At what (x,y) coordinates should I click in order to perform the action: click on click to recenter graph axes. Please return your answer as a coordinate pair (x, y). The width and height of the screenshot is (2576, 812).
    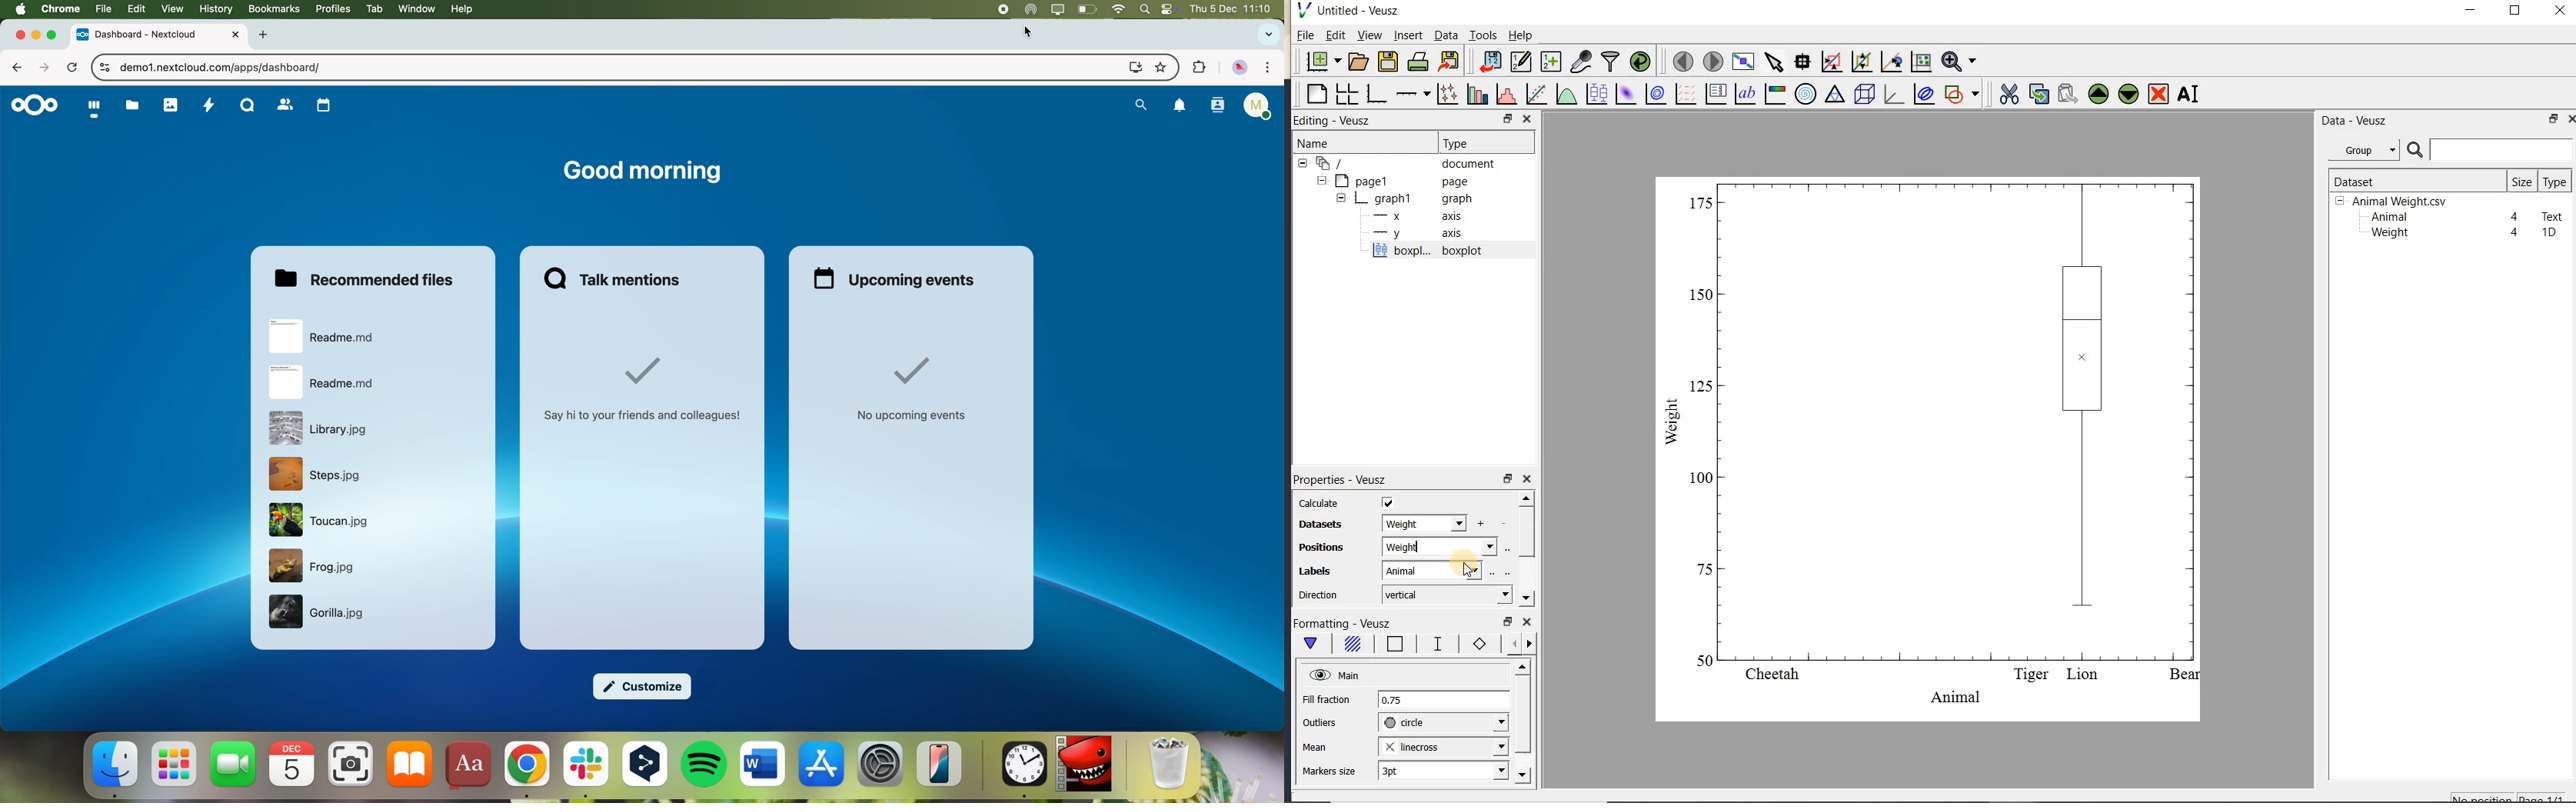
    Looking at the image, I should click on (1892, 62).